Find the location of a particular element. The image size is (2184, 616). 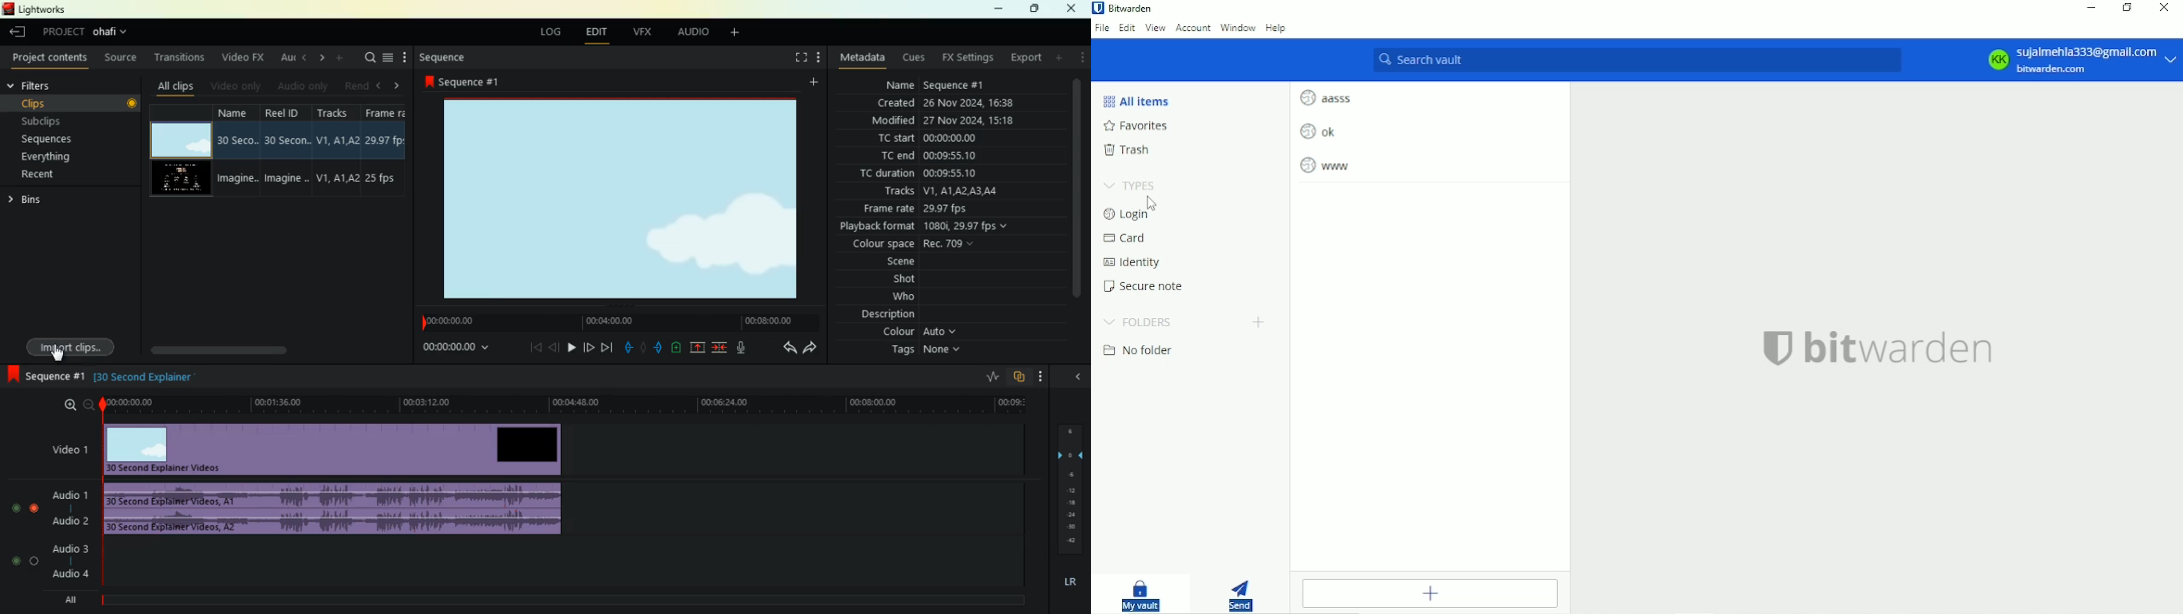

everything is located at coordinates (52, 157).